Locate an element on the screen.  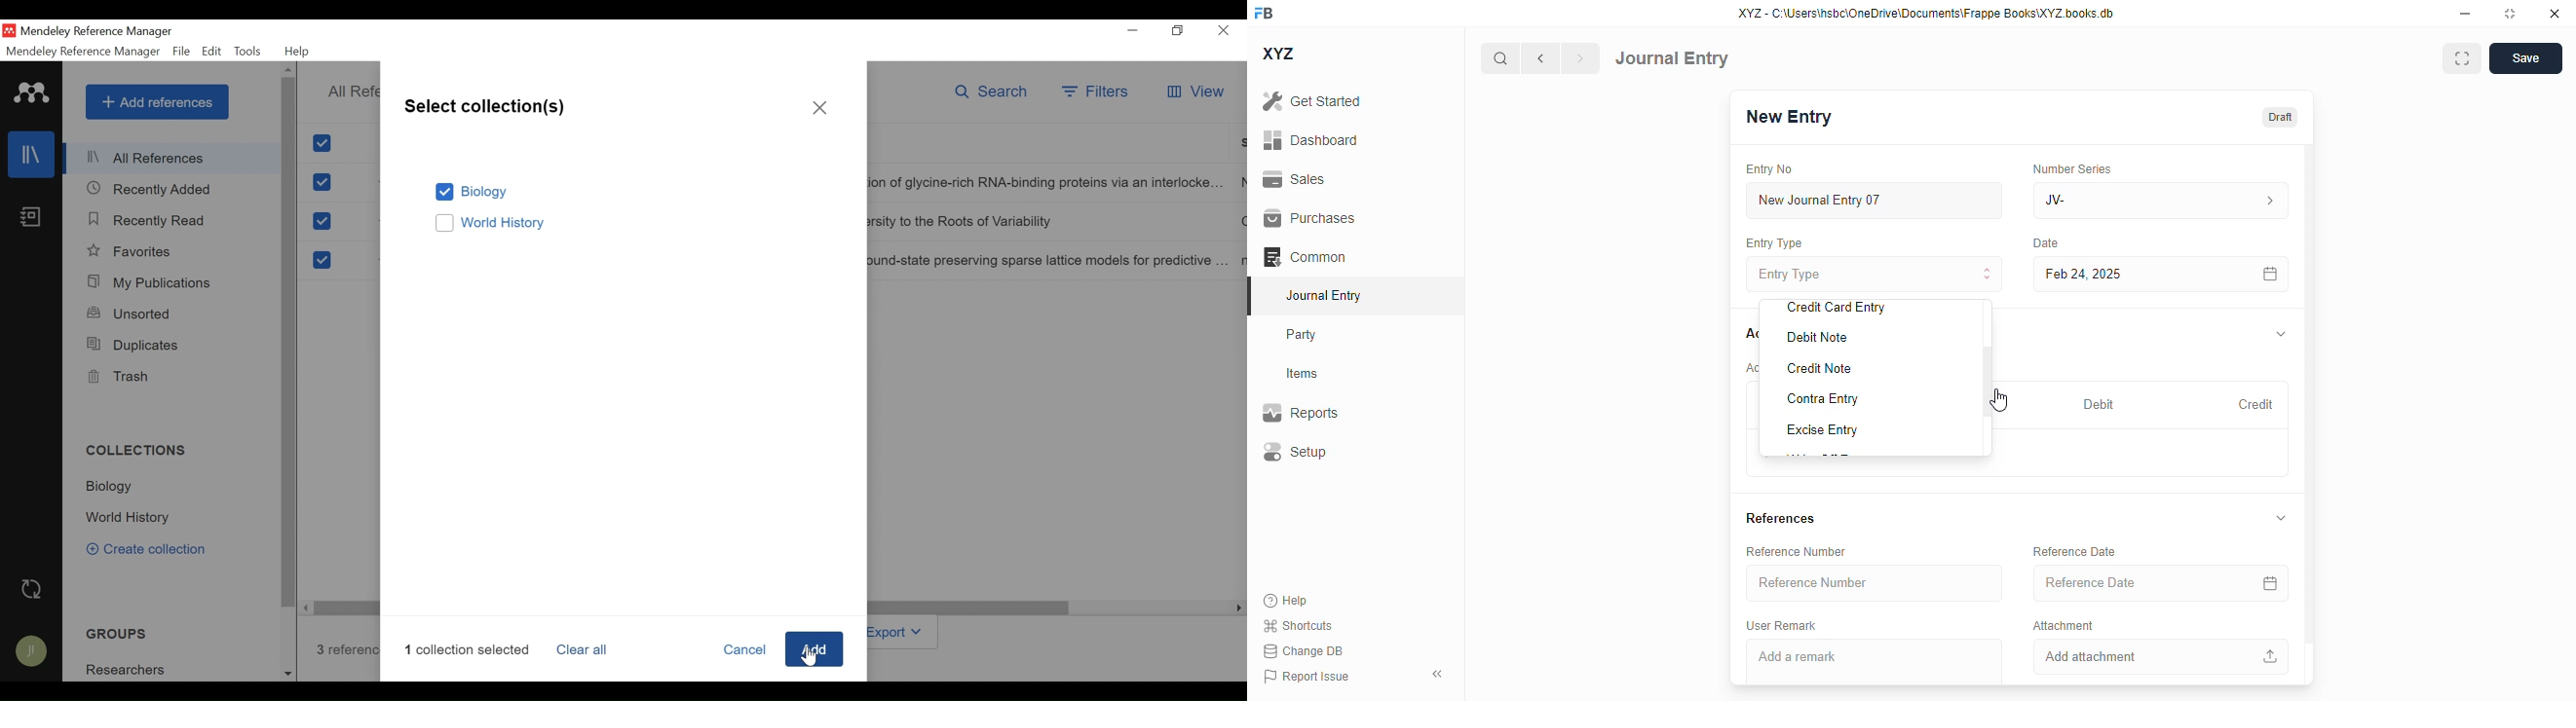
(un)Select all is located at coordinates (324, 143).